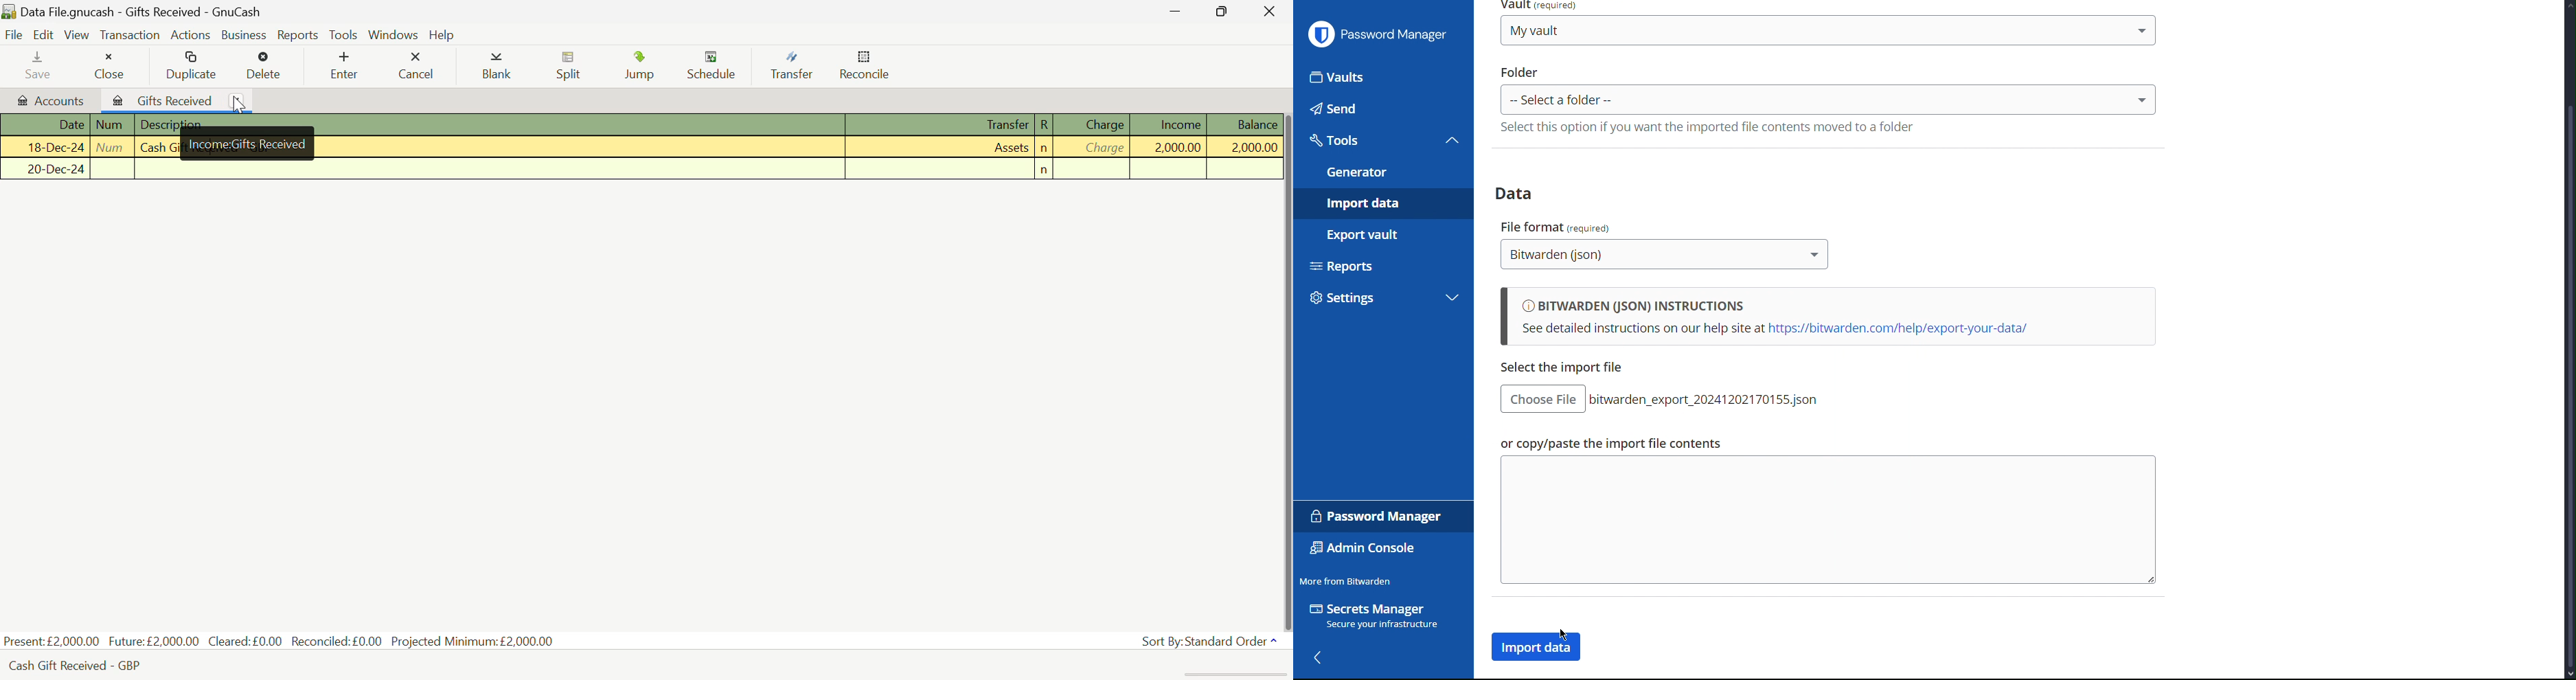  Describe the element at coordinates (1827, 317) in the screenshot. I see `Bitwarden (json) instructions` at that location.